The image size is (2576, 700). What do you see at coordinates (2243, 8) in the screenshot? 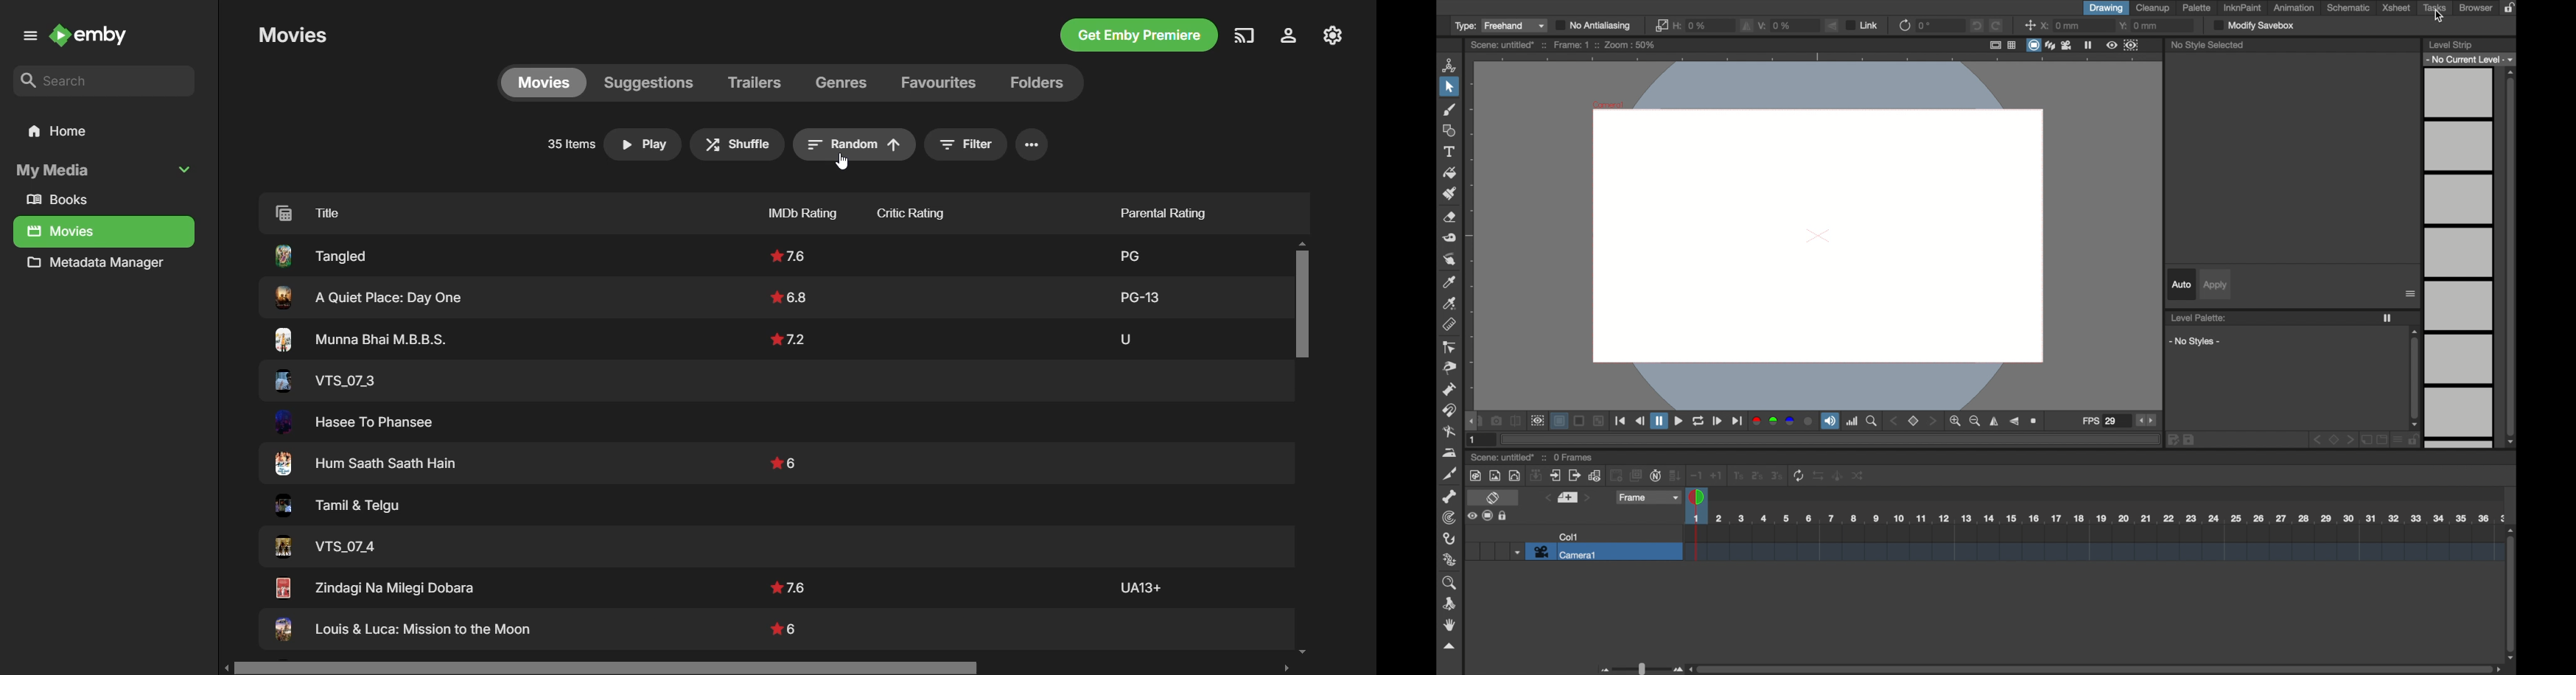
I see `inknpaint` at bounding box center [2243, 8].